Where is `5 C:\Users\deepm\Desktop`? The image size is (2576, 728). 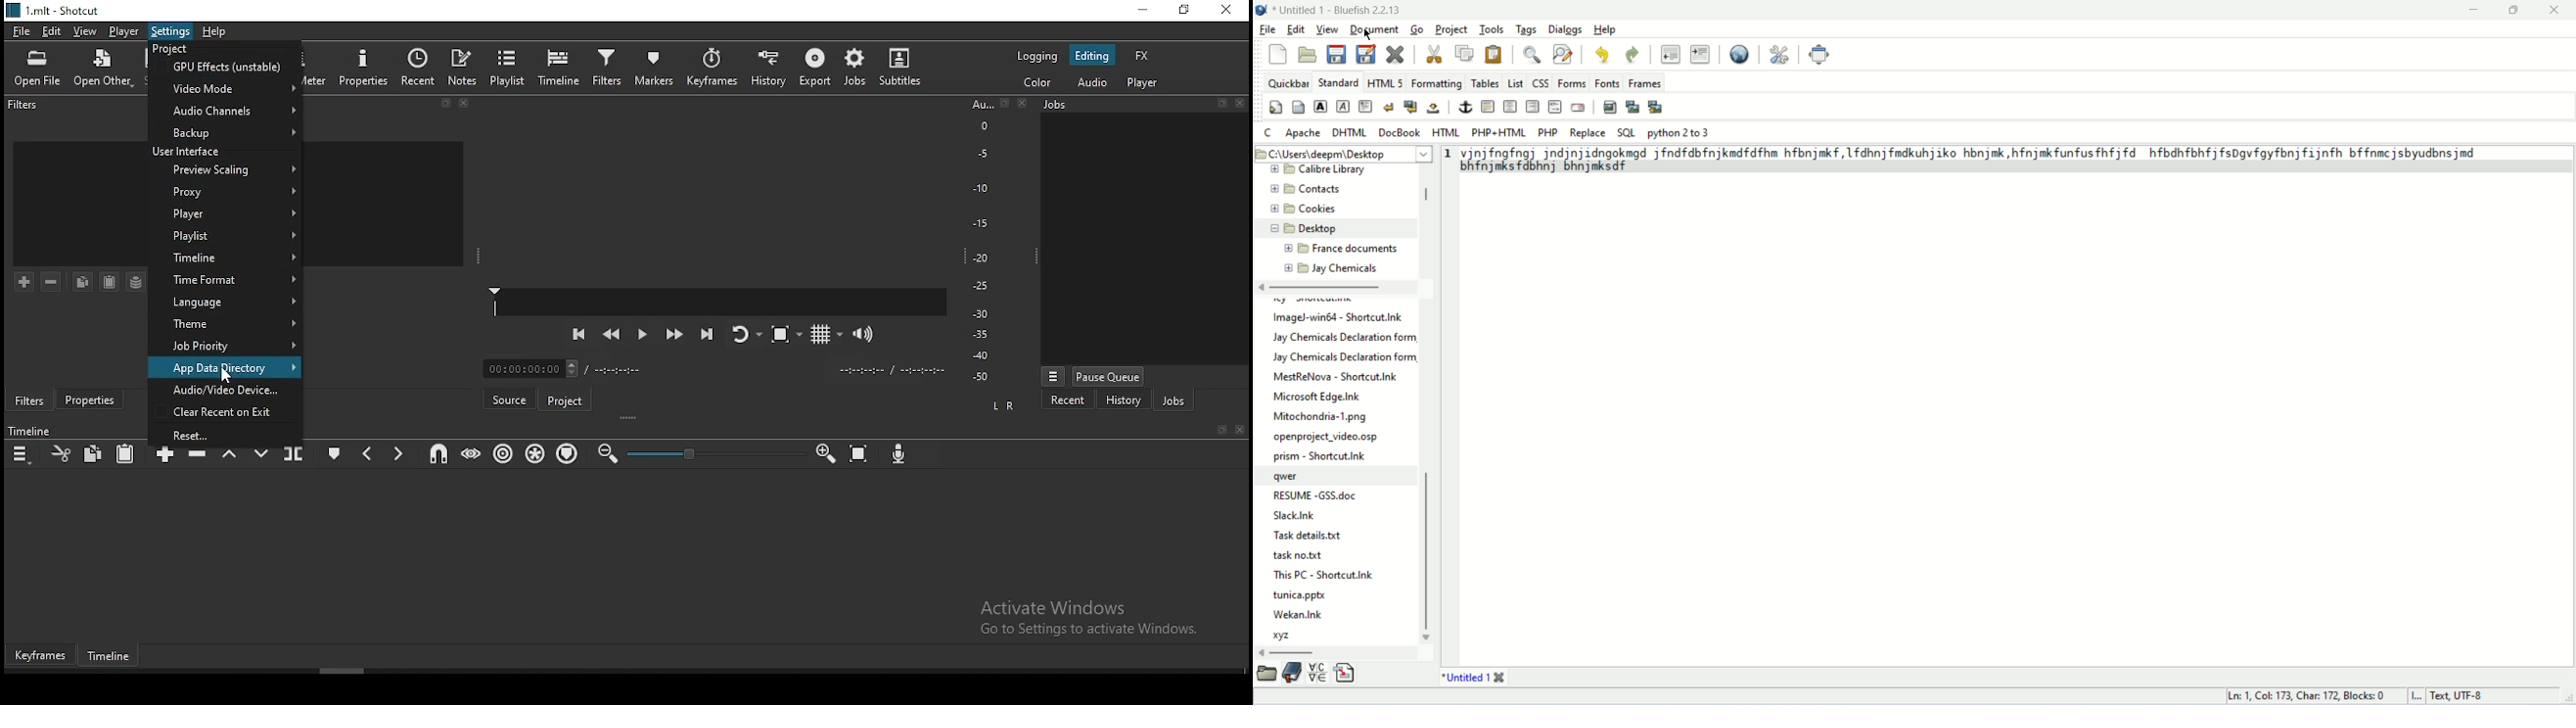
5 C:\Users\deepm\Desktop is located at coordinates (1330, 153).